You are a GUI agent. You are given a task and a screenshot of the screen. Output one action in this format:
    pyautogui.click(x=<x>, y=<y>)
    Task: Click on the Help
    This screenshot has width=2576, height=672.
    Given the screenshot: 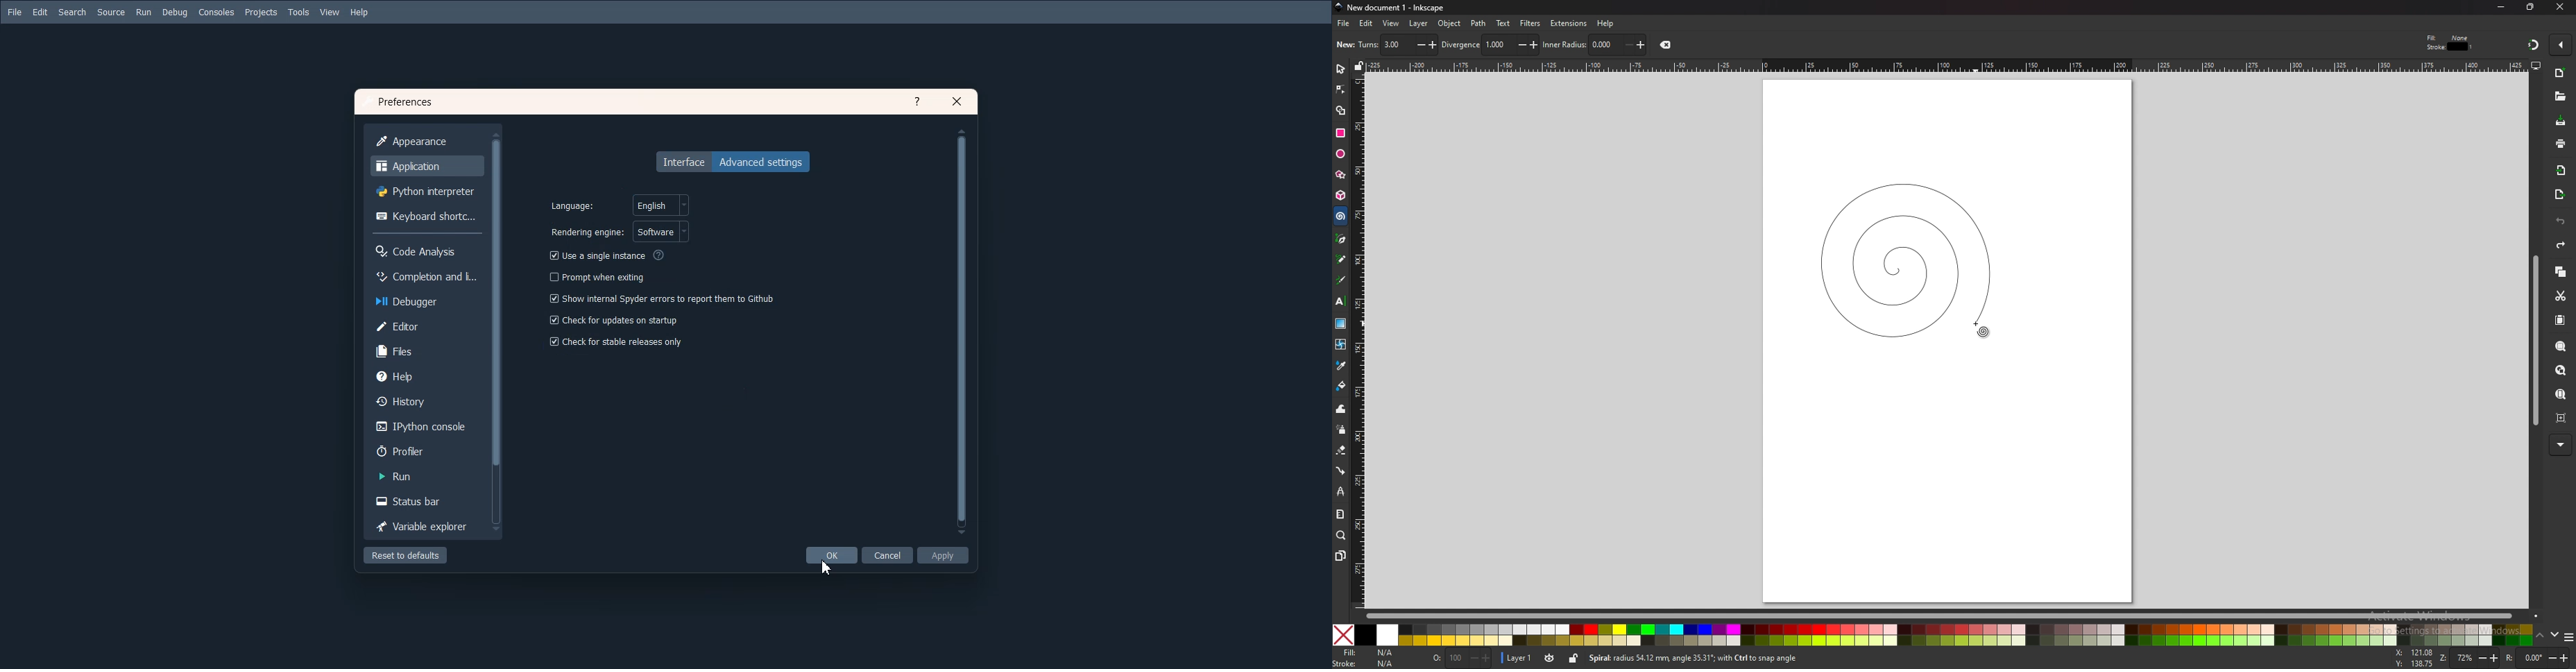 What is the action you would take?
    pyautogui.click(x=427, y=375)
    